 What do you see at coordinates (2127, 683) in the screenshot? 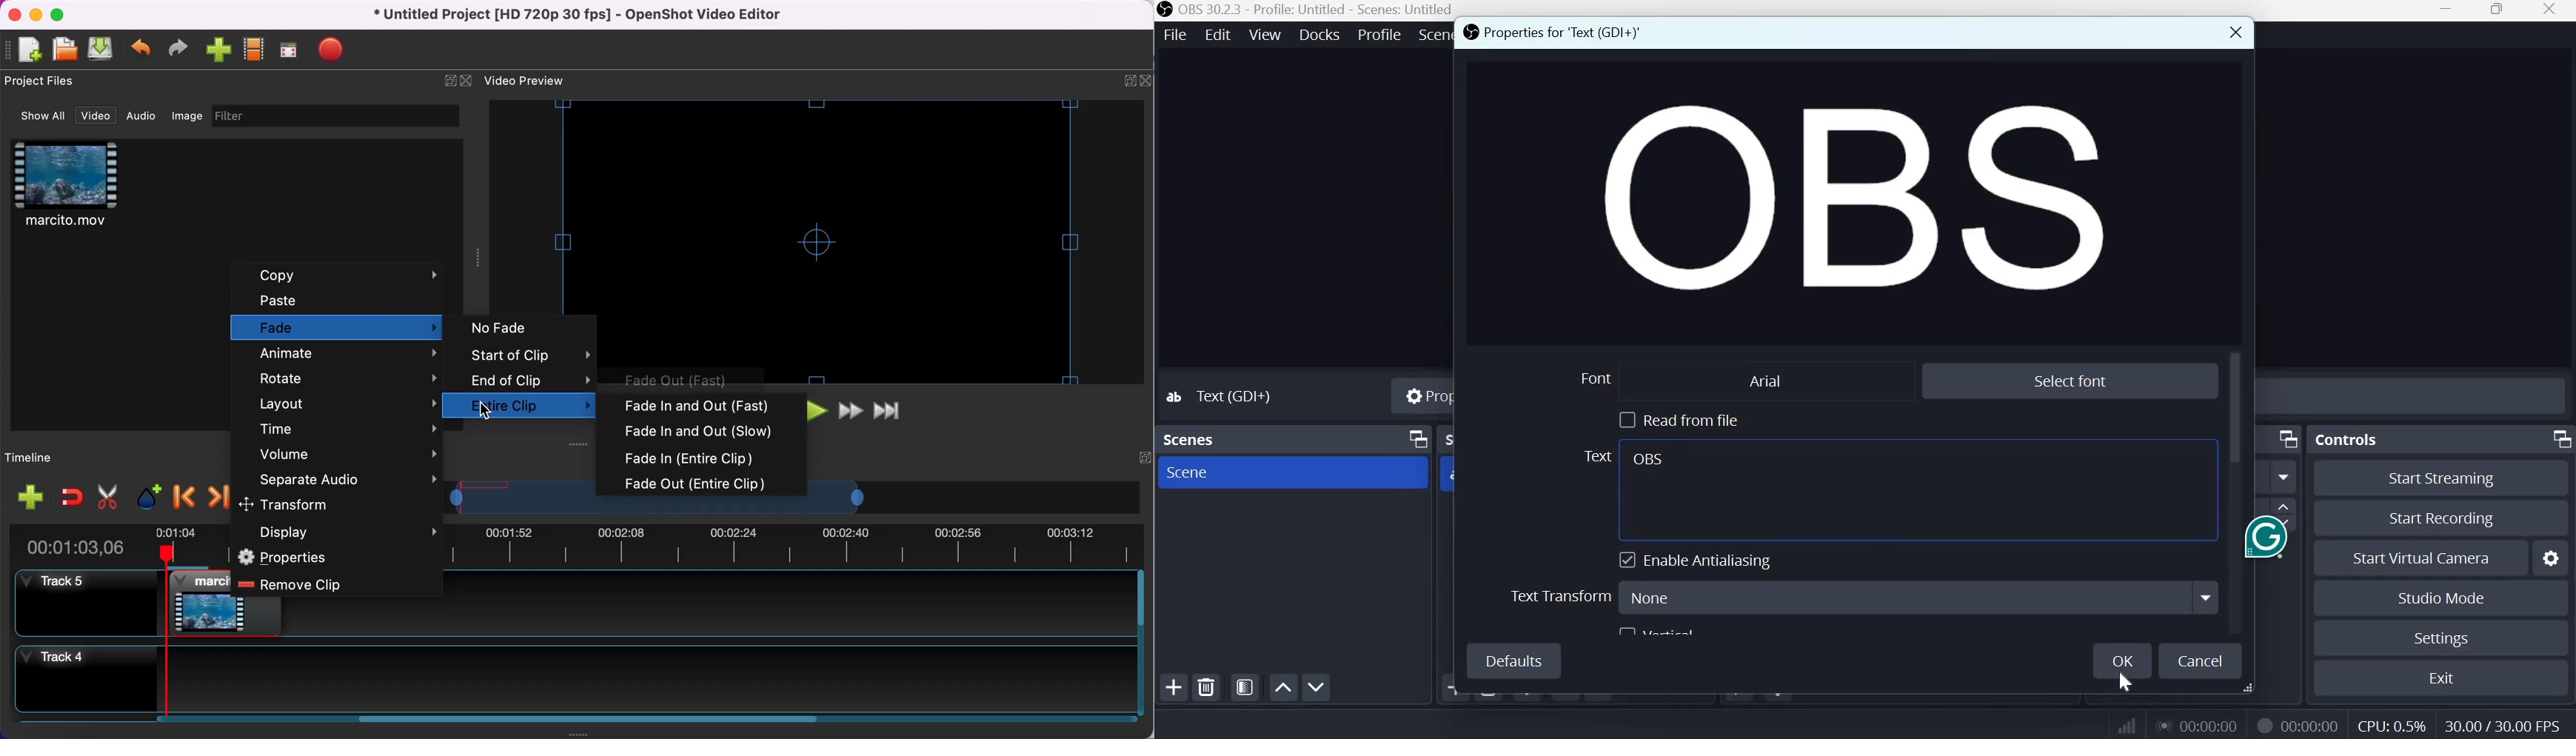
I see `cursor` at bounding box center [2127, 683].